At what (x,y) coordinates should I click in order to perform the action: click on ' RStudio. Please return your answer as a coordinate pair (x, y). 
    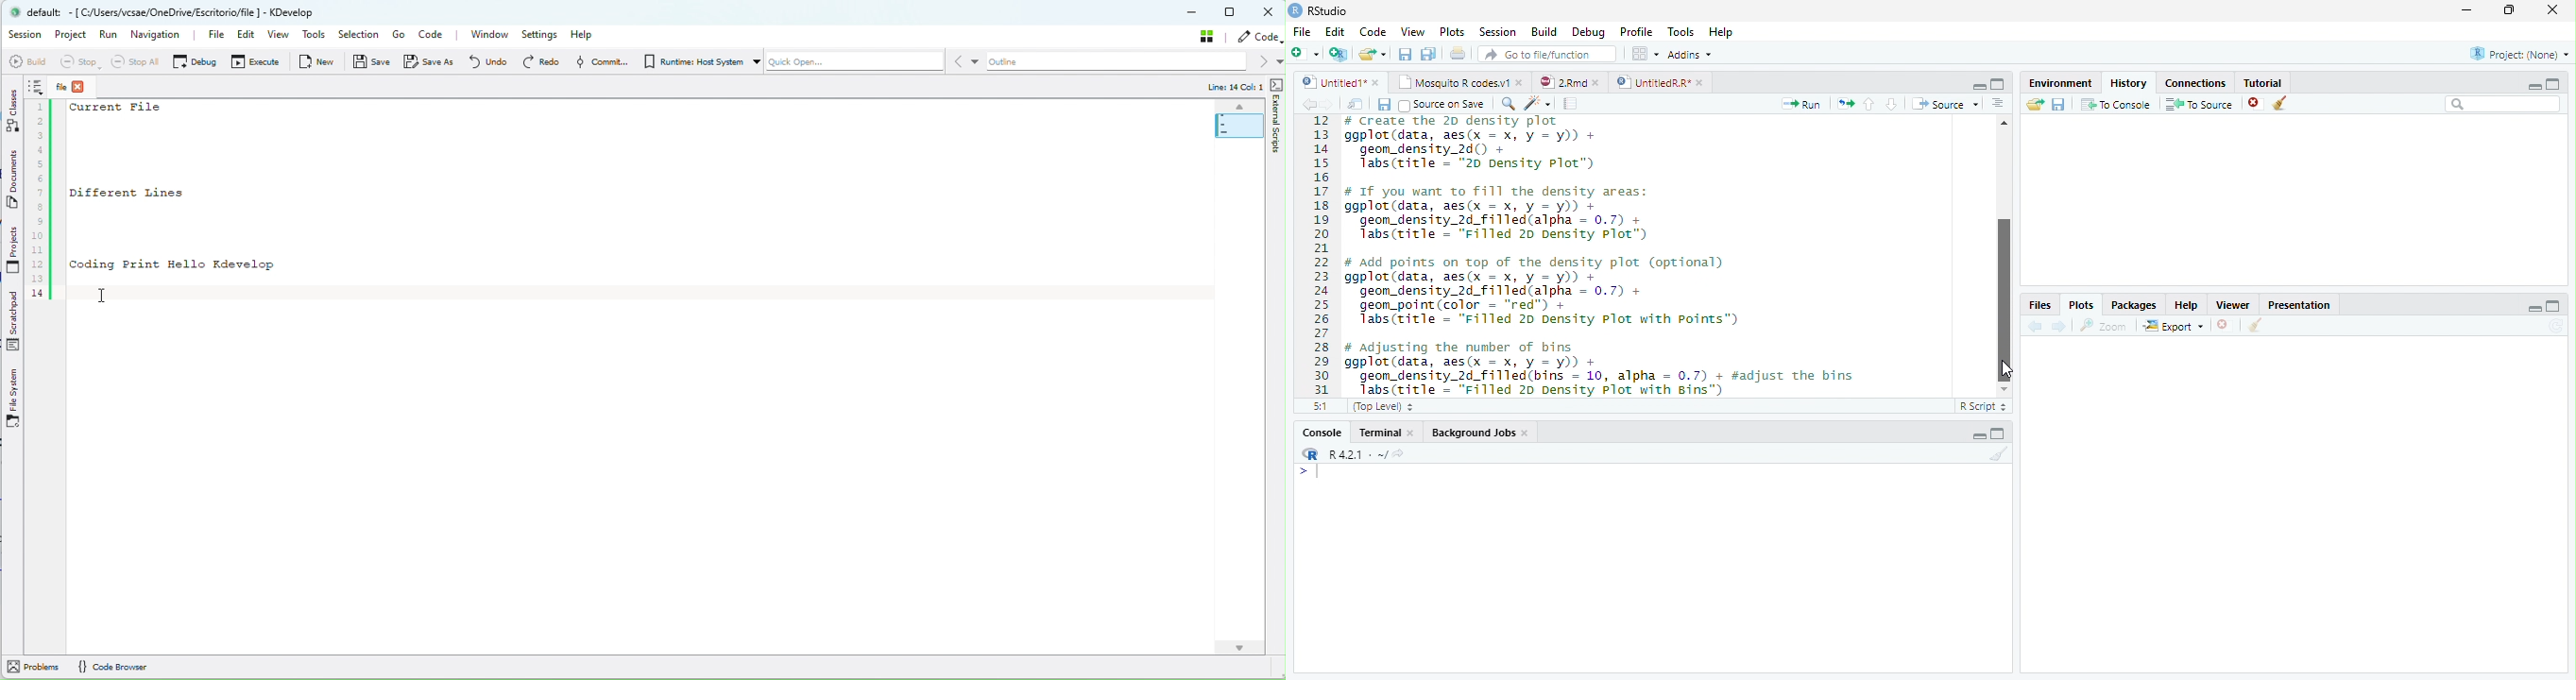
    Looking at the image, I should click on (1318, 11).